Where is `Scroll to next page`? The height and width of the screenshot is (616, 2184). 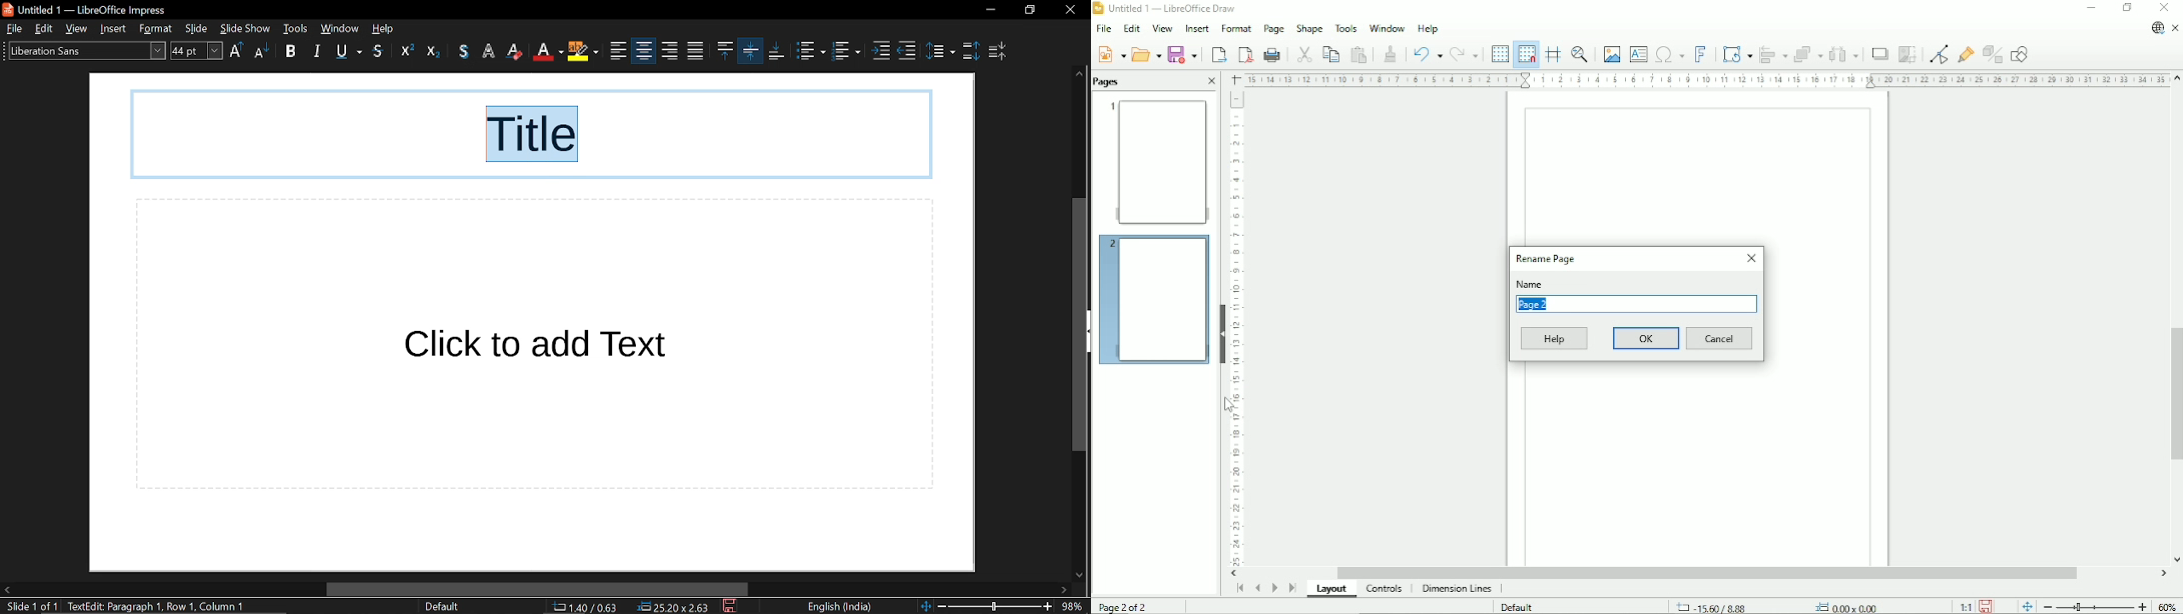 Scroll to next page is located at coordinates (1274, 588).